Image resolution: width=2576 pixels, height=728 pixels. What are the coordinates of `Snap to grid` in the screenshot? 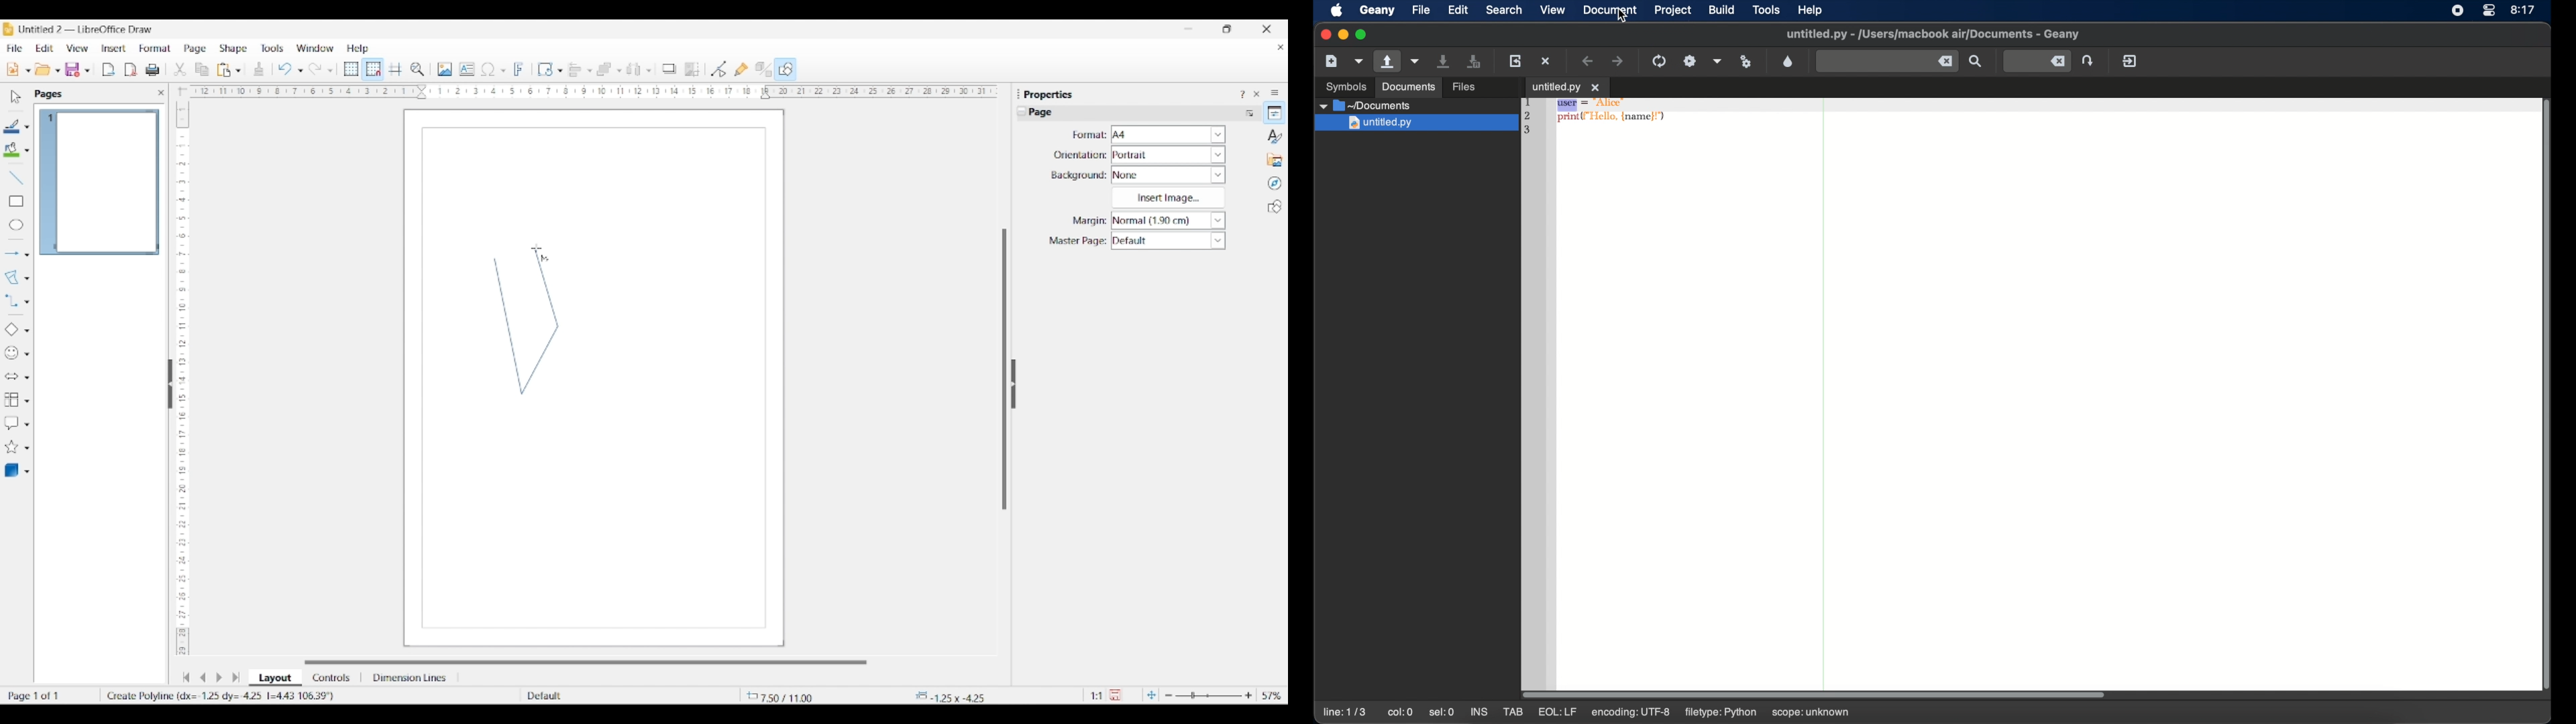 It's located at (374, 70).